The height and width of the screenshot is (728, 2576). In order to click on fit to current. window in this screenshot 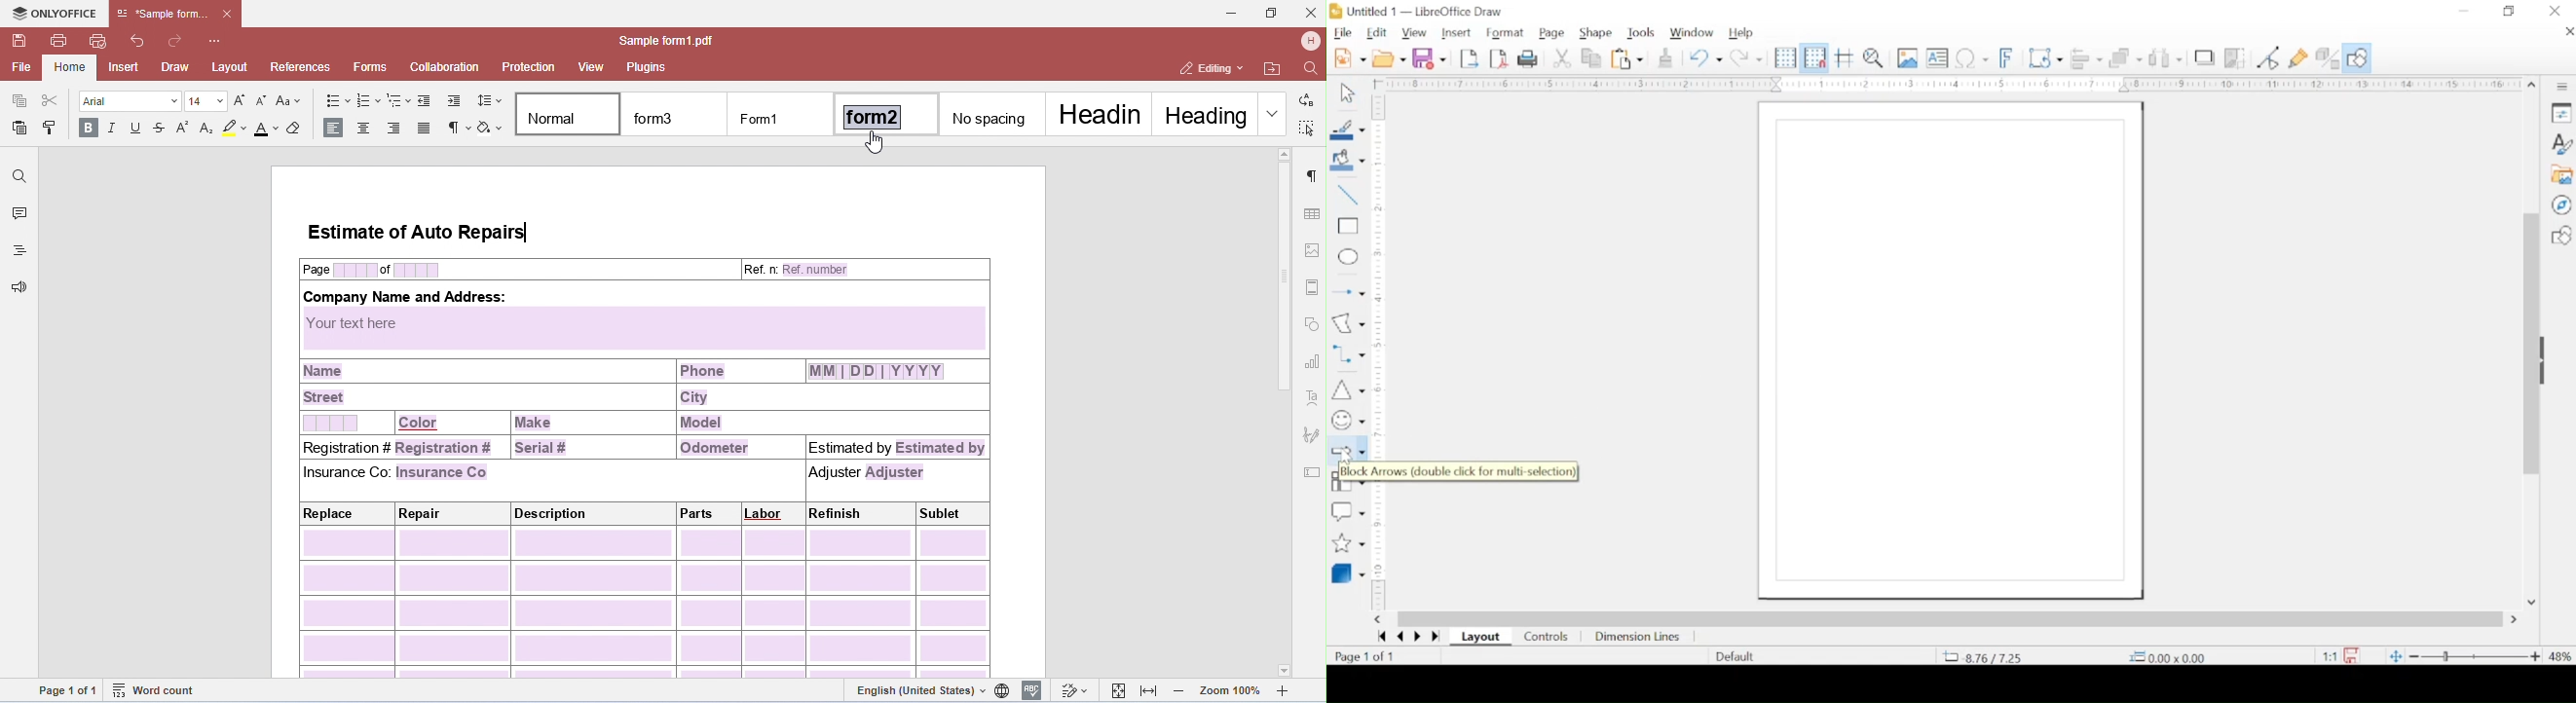, I will do `click(2395, 655)`.